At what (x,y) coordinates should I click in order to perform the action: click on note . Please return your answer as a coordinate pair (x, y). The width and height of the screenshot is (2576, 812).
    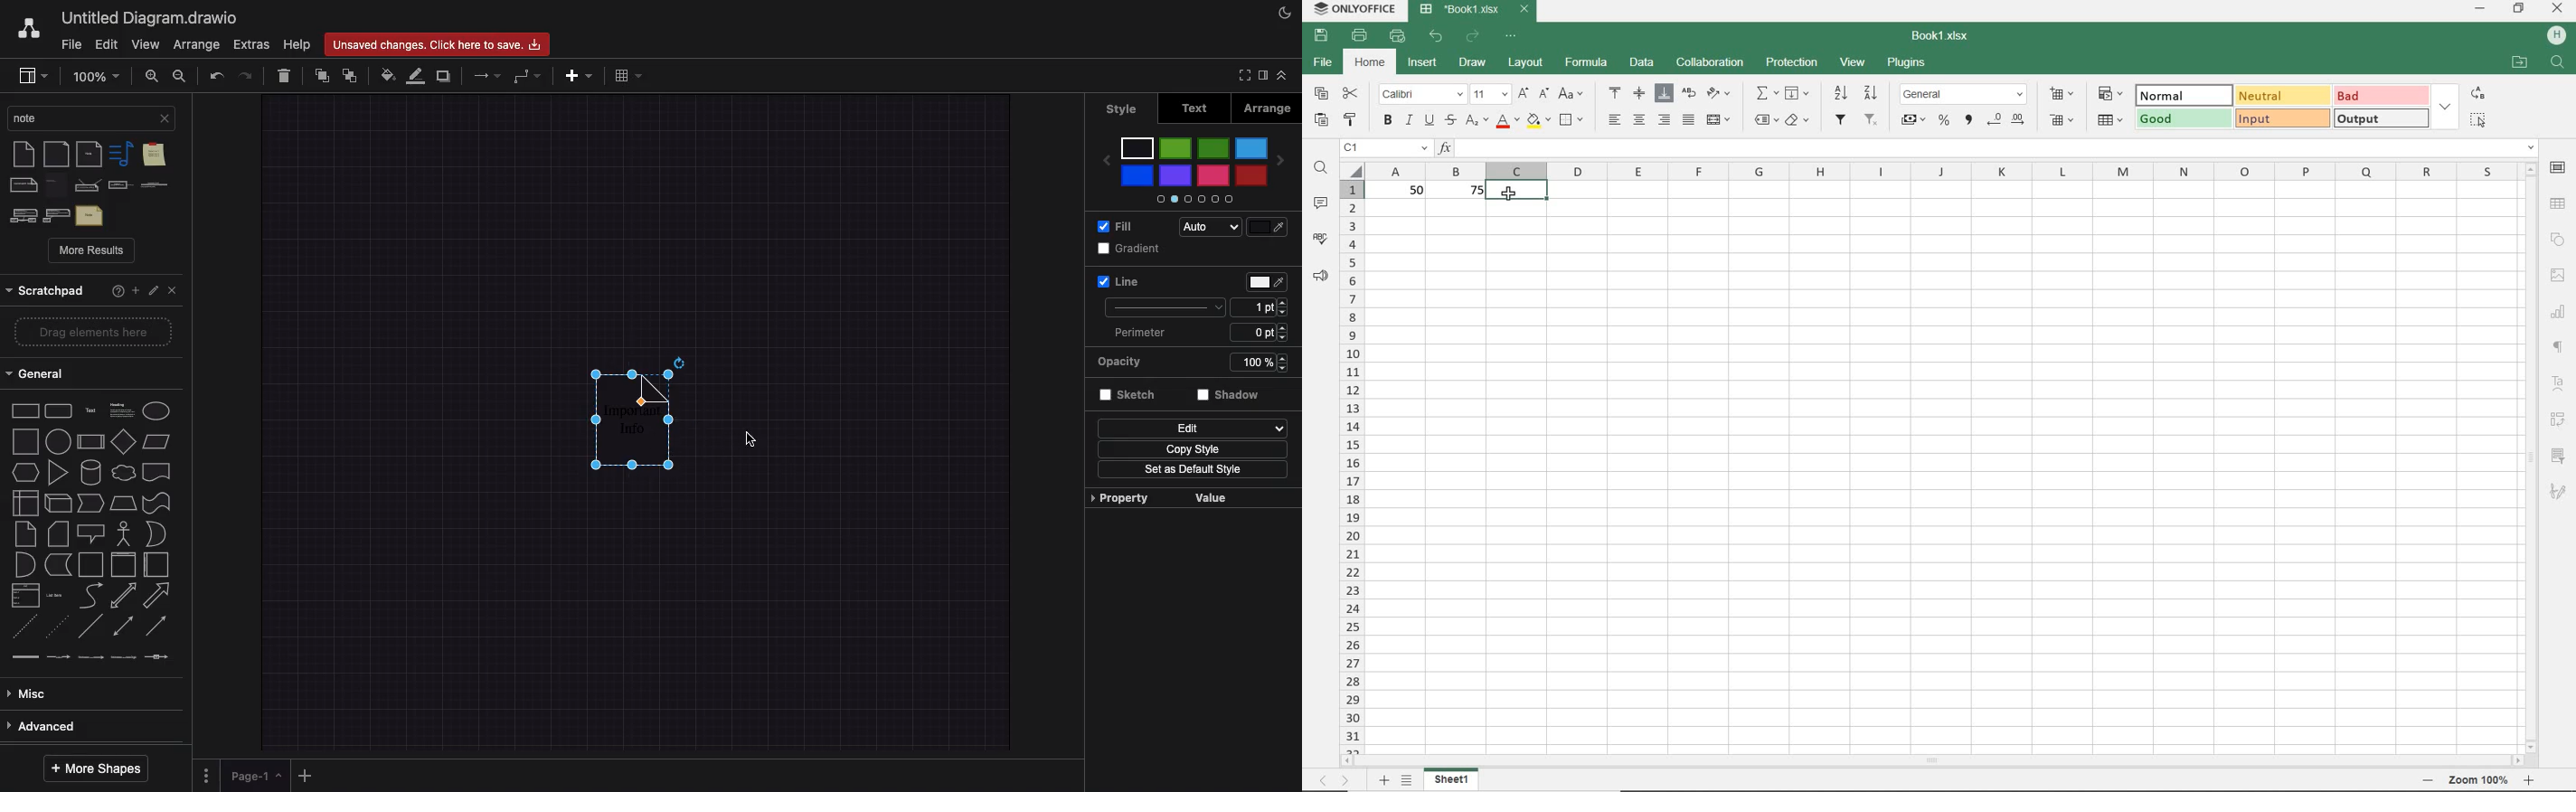
    Looking at the image, I should click on (22, 155).